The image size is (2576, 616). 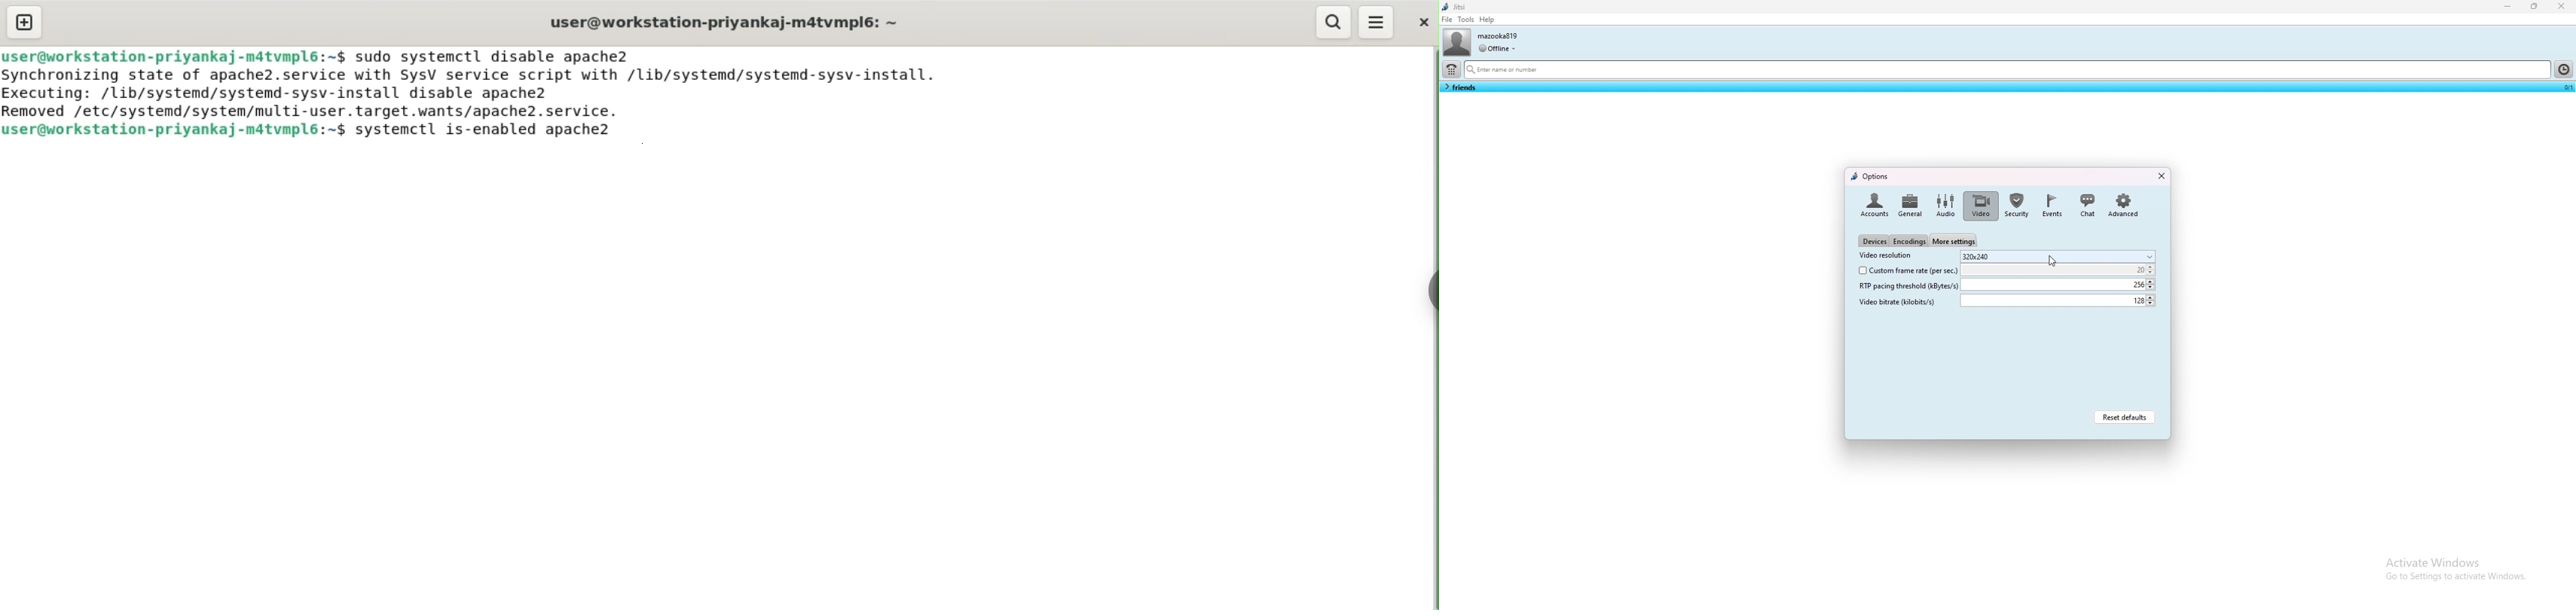 What do you see at coordinates (2456, 560) in the screenshot?
I see `Activate windows` at bounding box center [2456, 560].